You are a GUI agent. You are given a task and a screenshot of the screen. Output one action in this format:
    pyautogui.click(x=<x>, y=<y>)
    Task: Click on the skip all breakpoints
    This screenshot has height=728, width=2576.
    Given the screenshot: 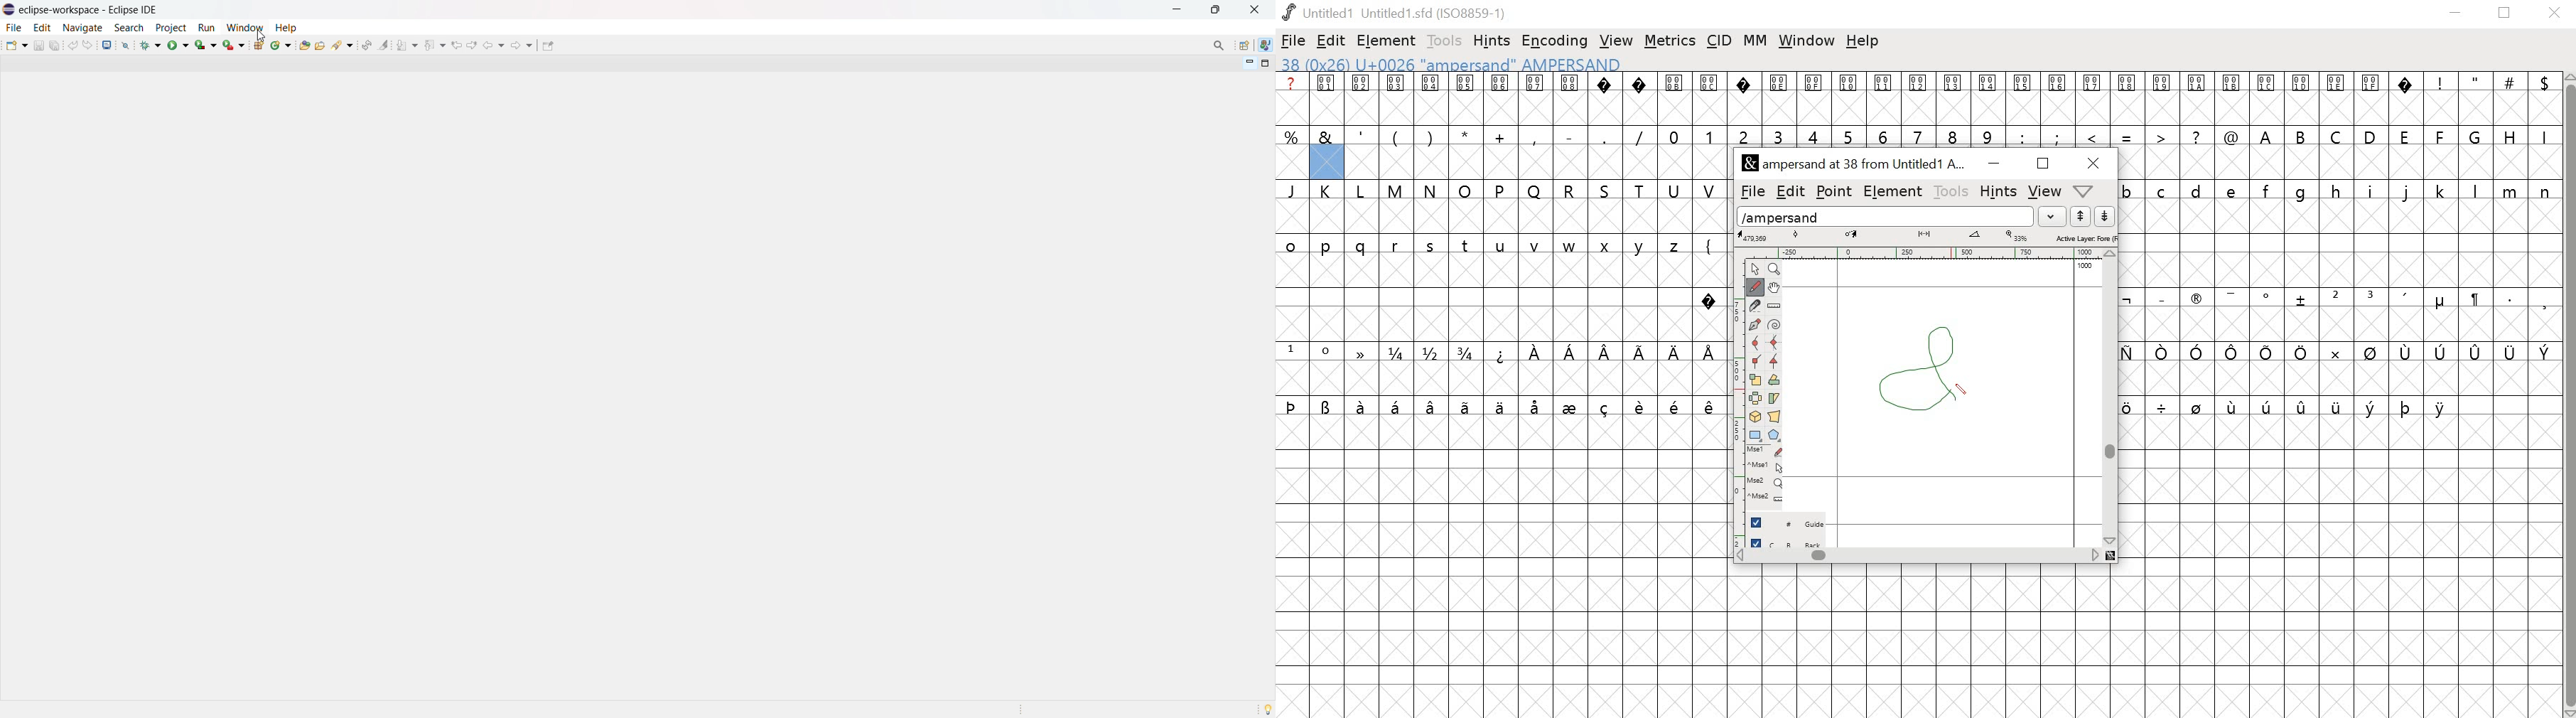 What is the action you would take?
    pyautogui.click(x=126, y=45)
    